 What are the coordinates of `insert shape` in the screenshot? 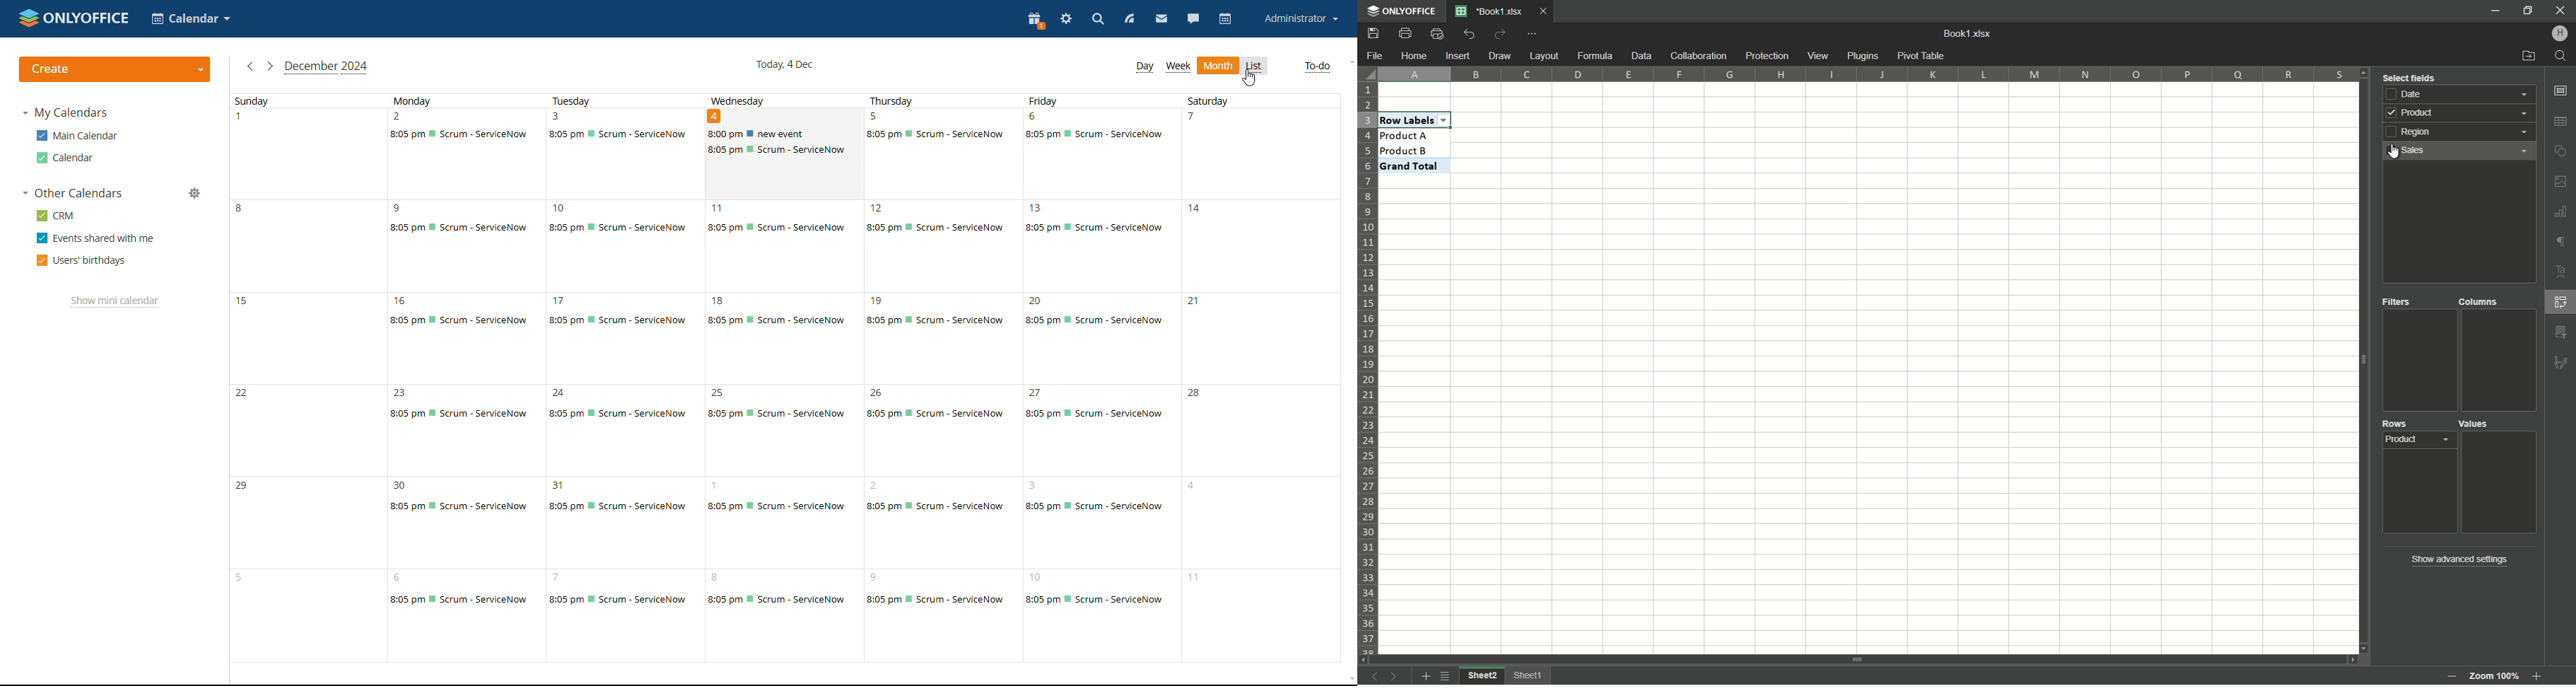 It's located at (2562, 151).